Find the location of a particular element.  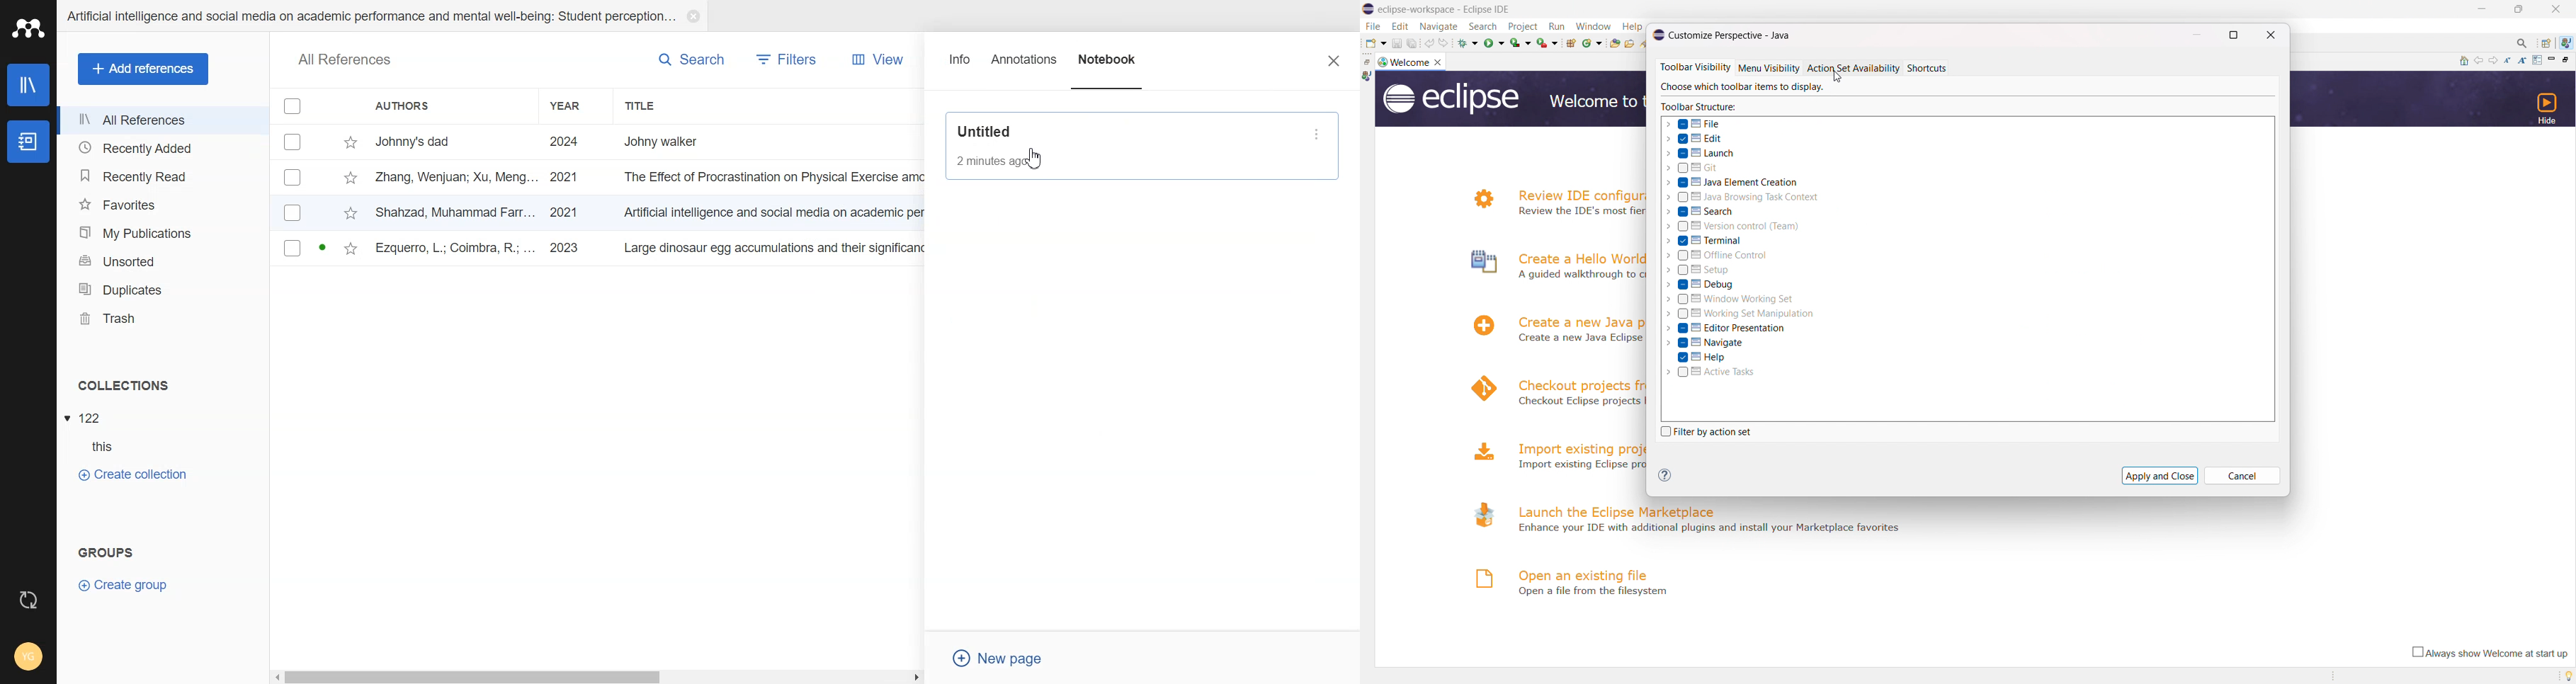

editor presentation is located at coordinates (1724, 328).